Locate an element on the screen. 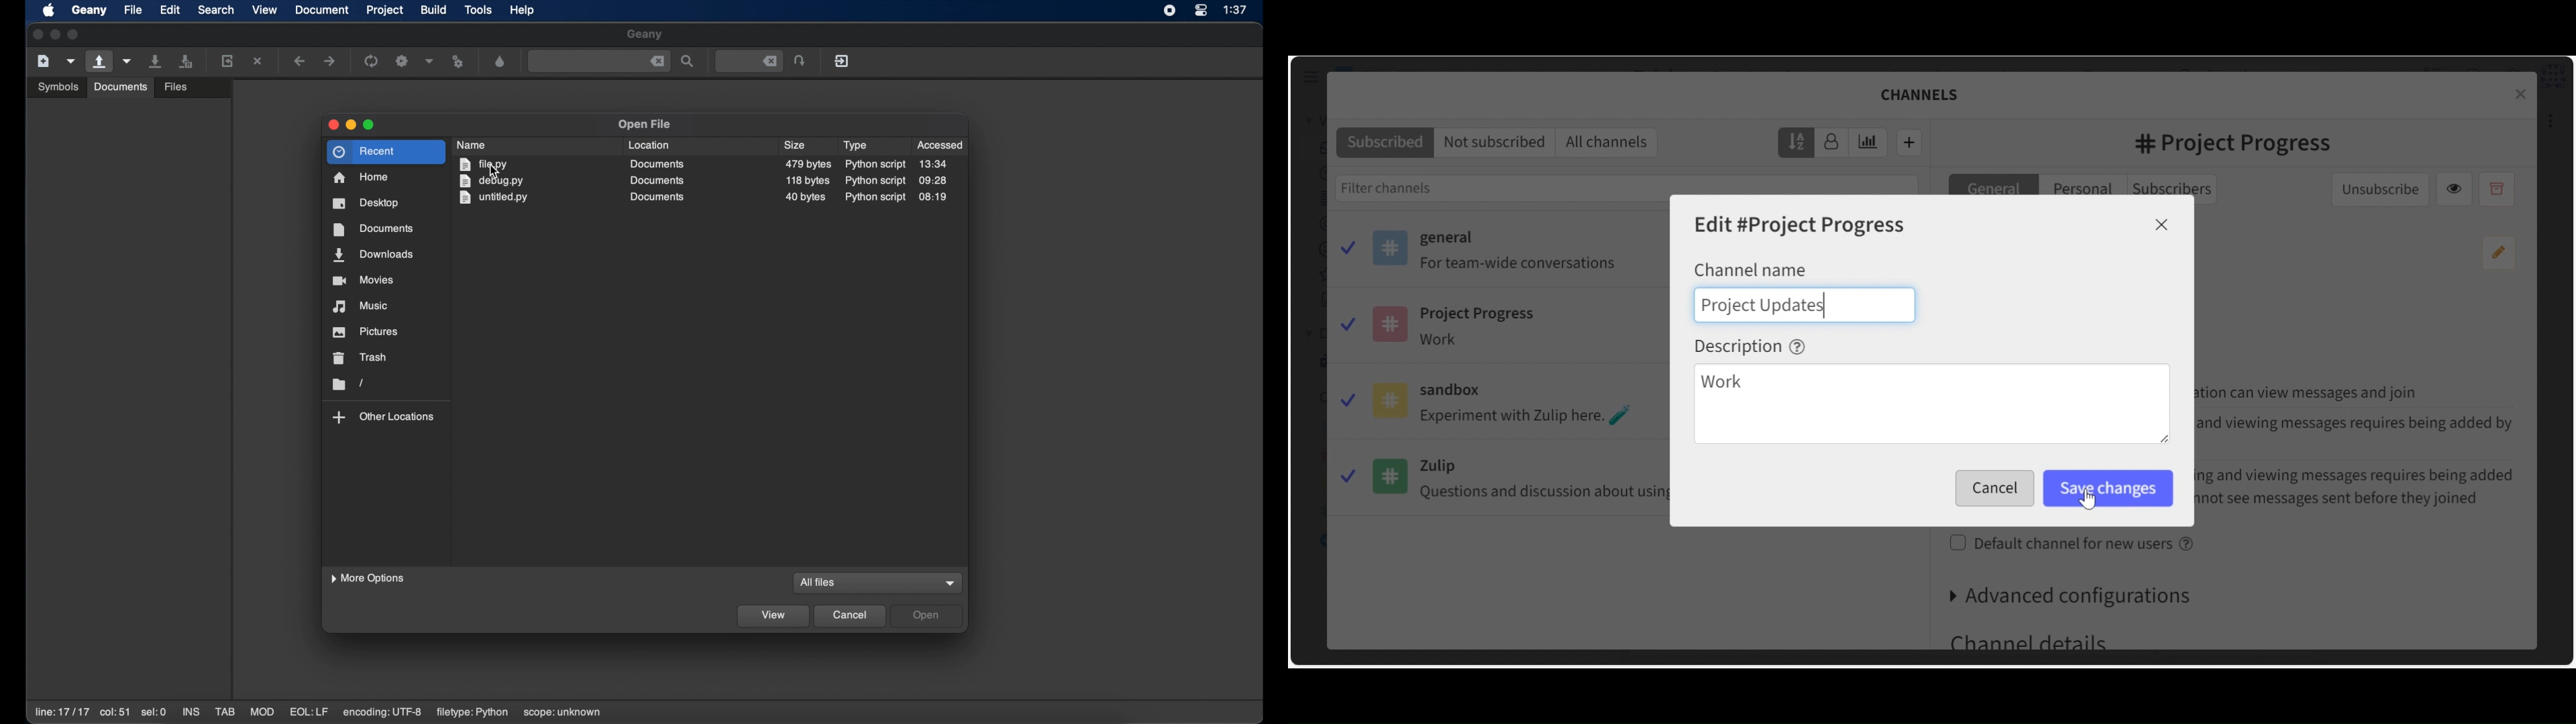 The height and width of the screenshot is (728, 2576). screen recorder icons is located at coordinates (1169, 11).